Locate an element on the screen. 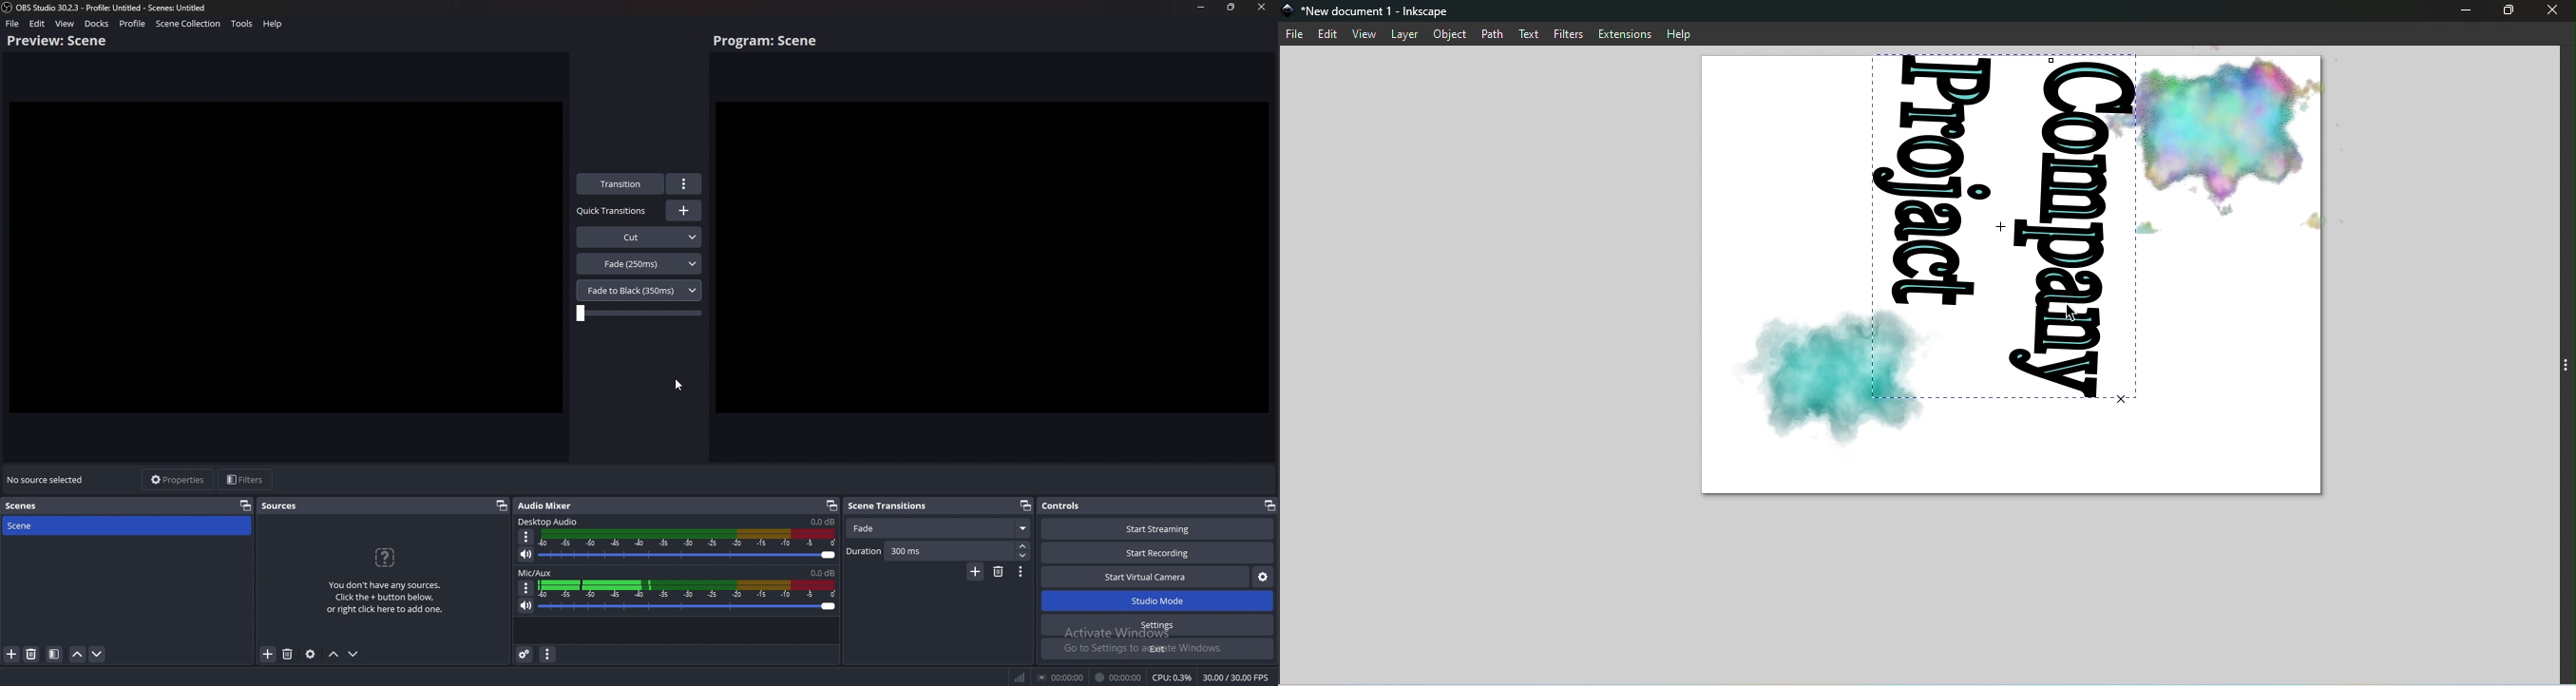 This screenshot has width=2576, height=700. Move sources up is located at coordinates (334, 655).